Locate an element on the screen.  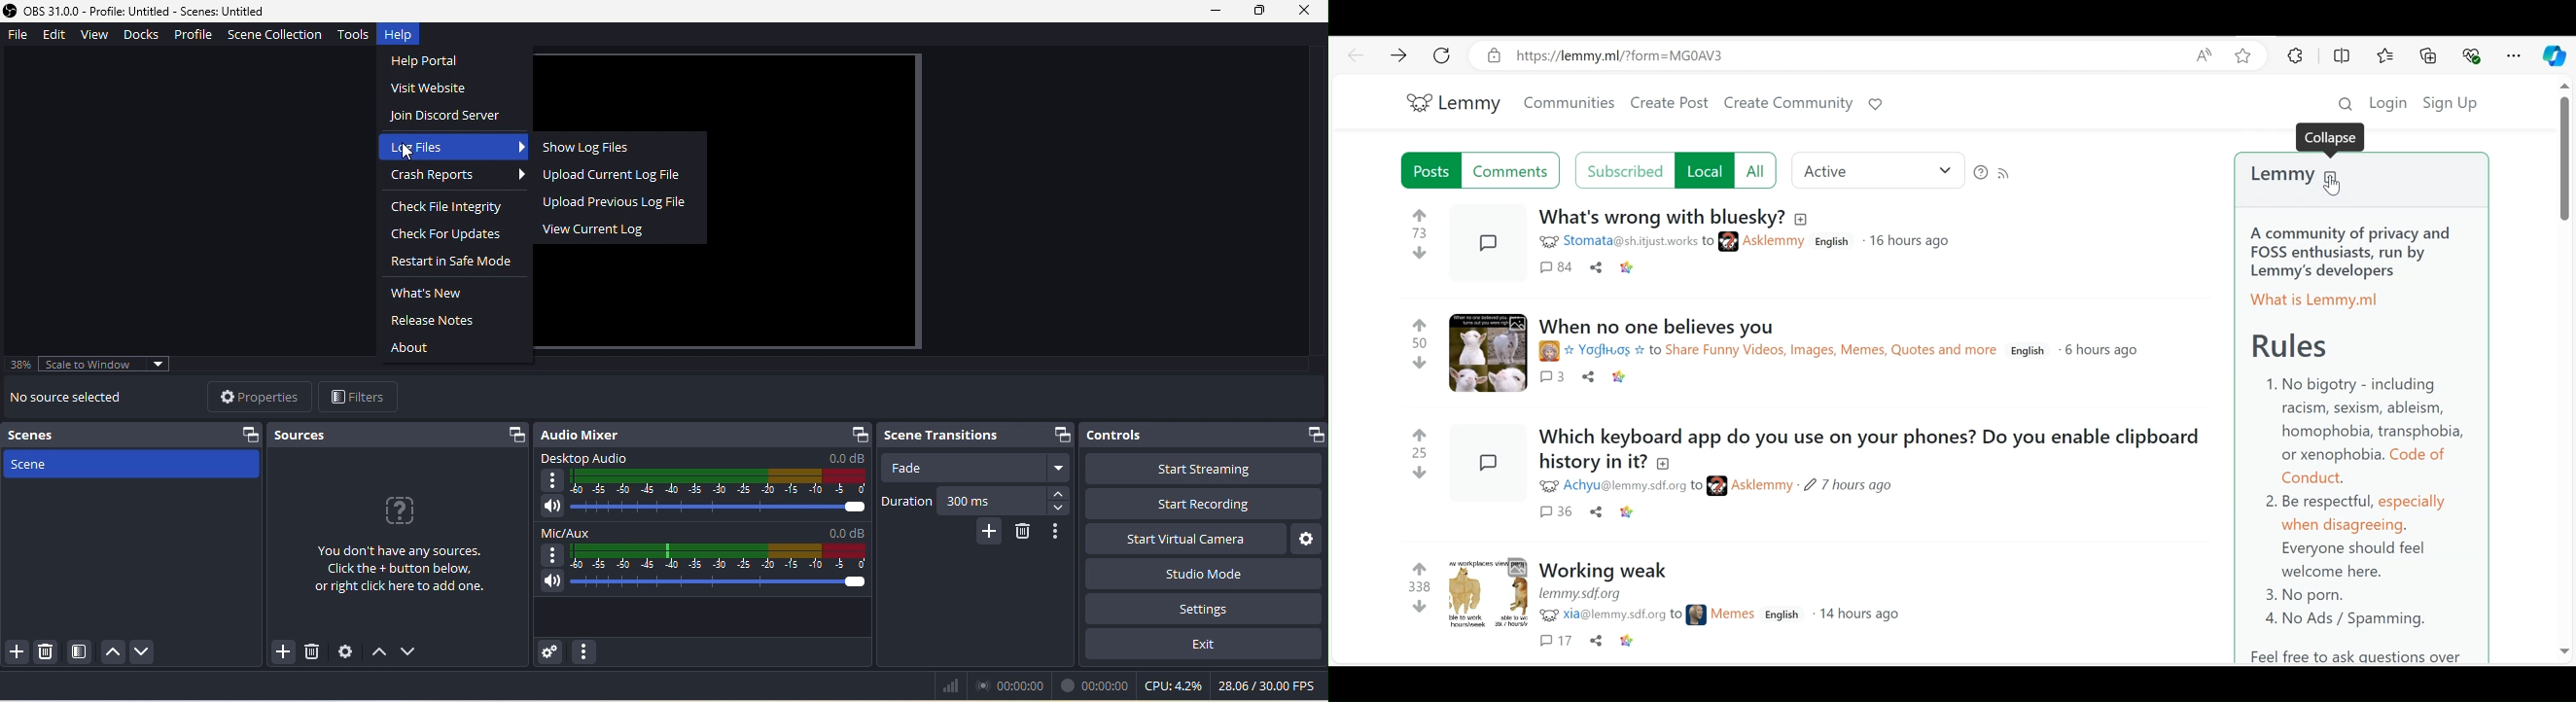
Pointer (selected) is located at coordinates (407, 154).